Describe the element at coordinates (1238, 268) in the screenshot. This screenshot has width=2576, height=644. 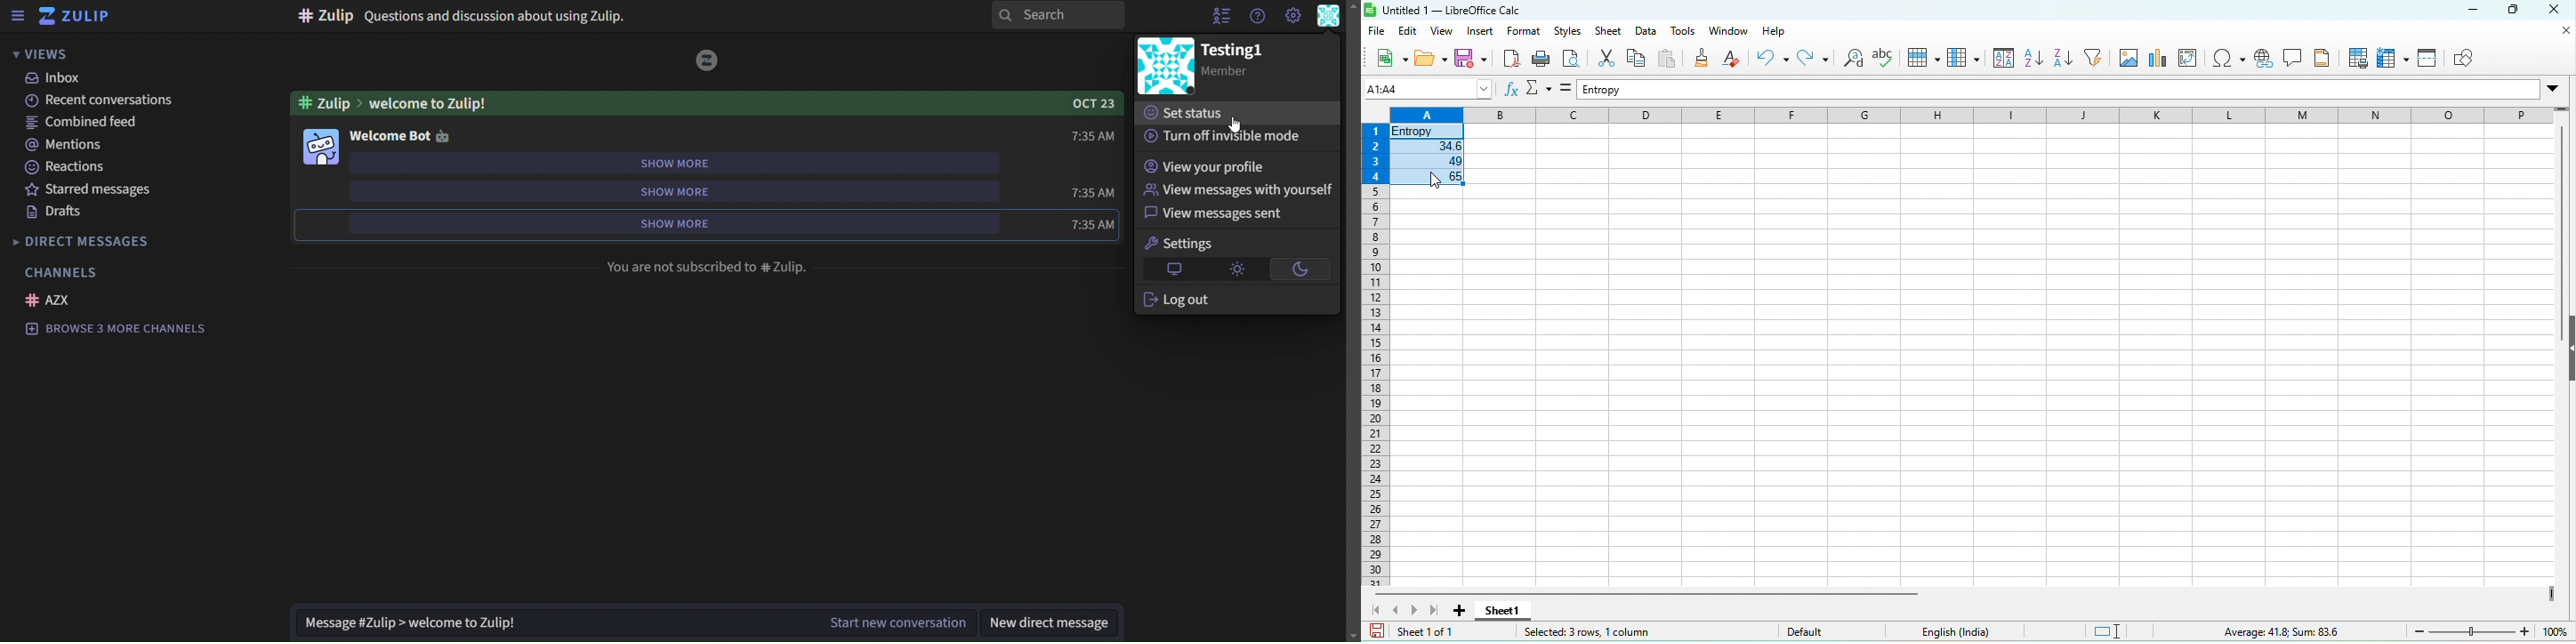
I see `light theme` at that location.